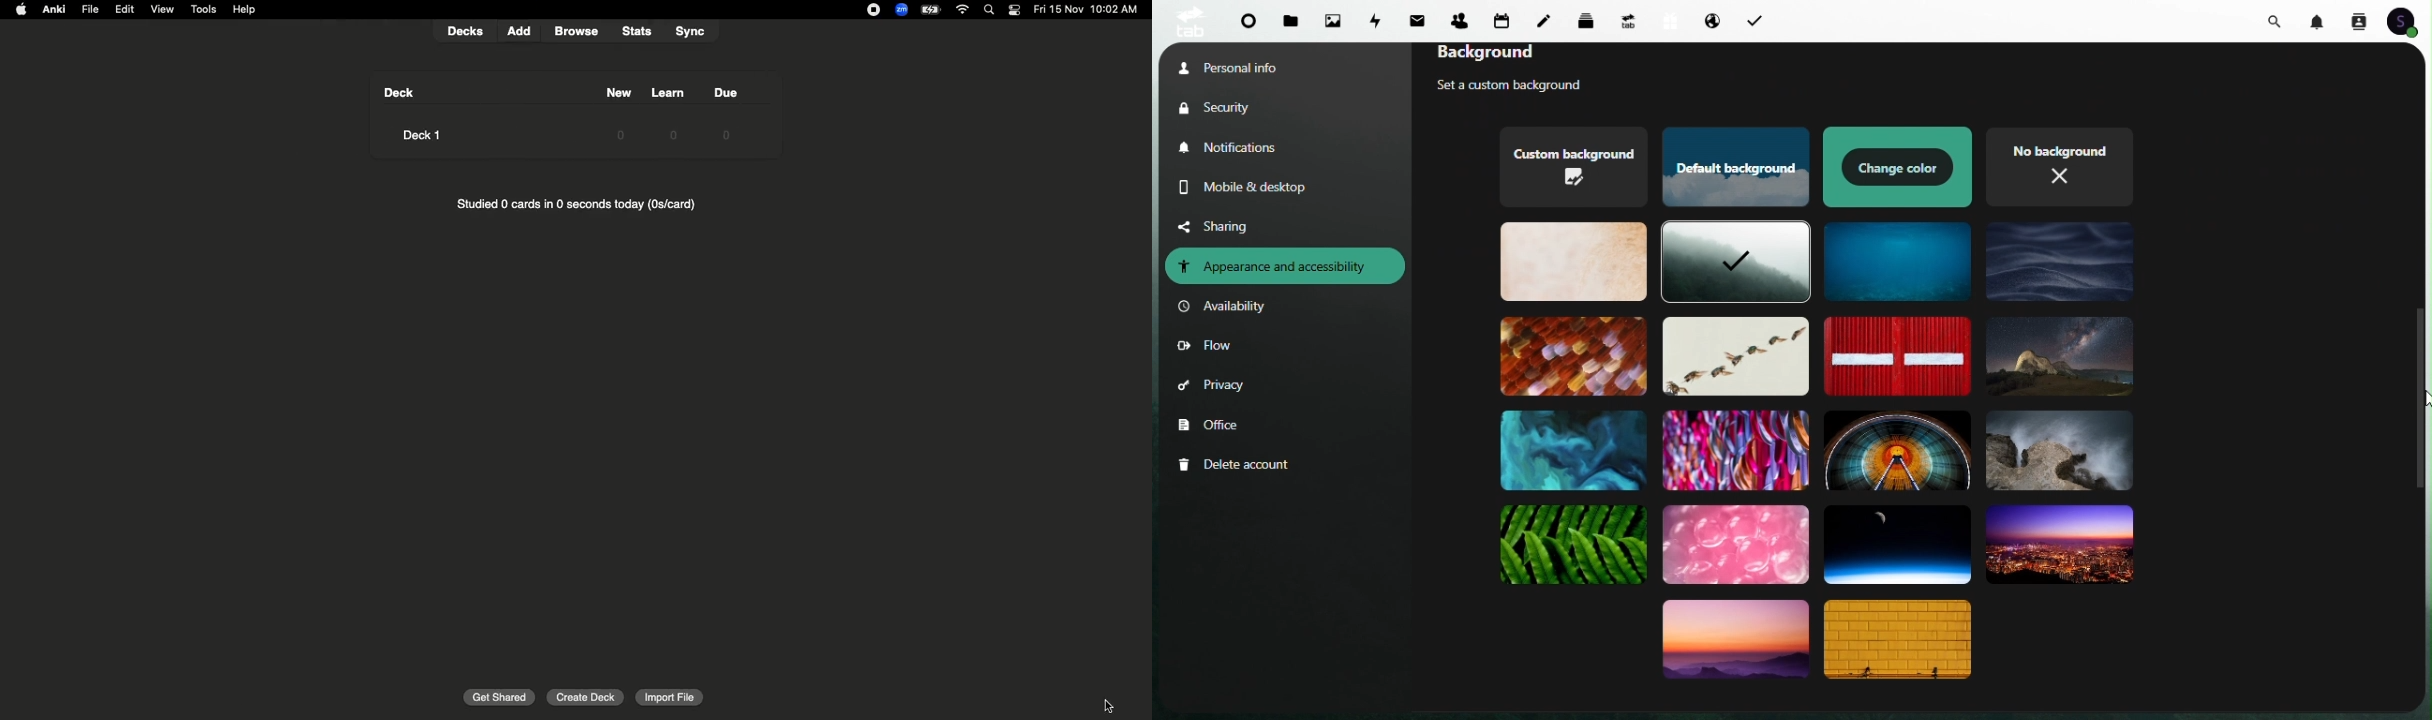  I want to click on No background theme, so click(2063, 165).